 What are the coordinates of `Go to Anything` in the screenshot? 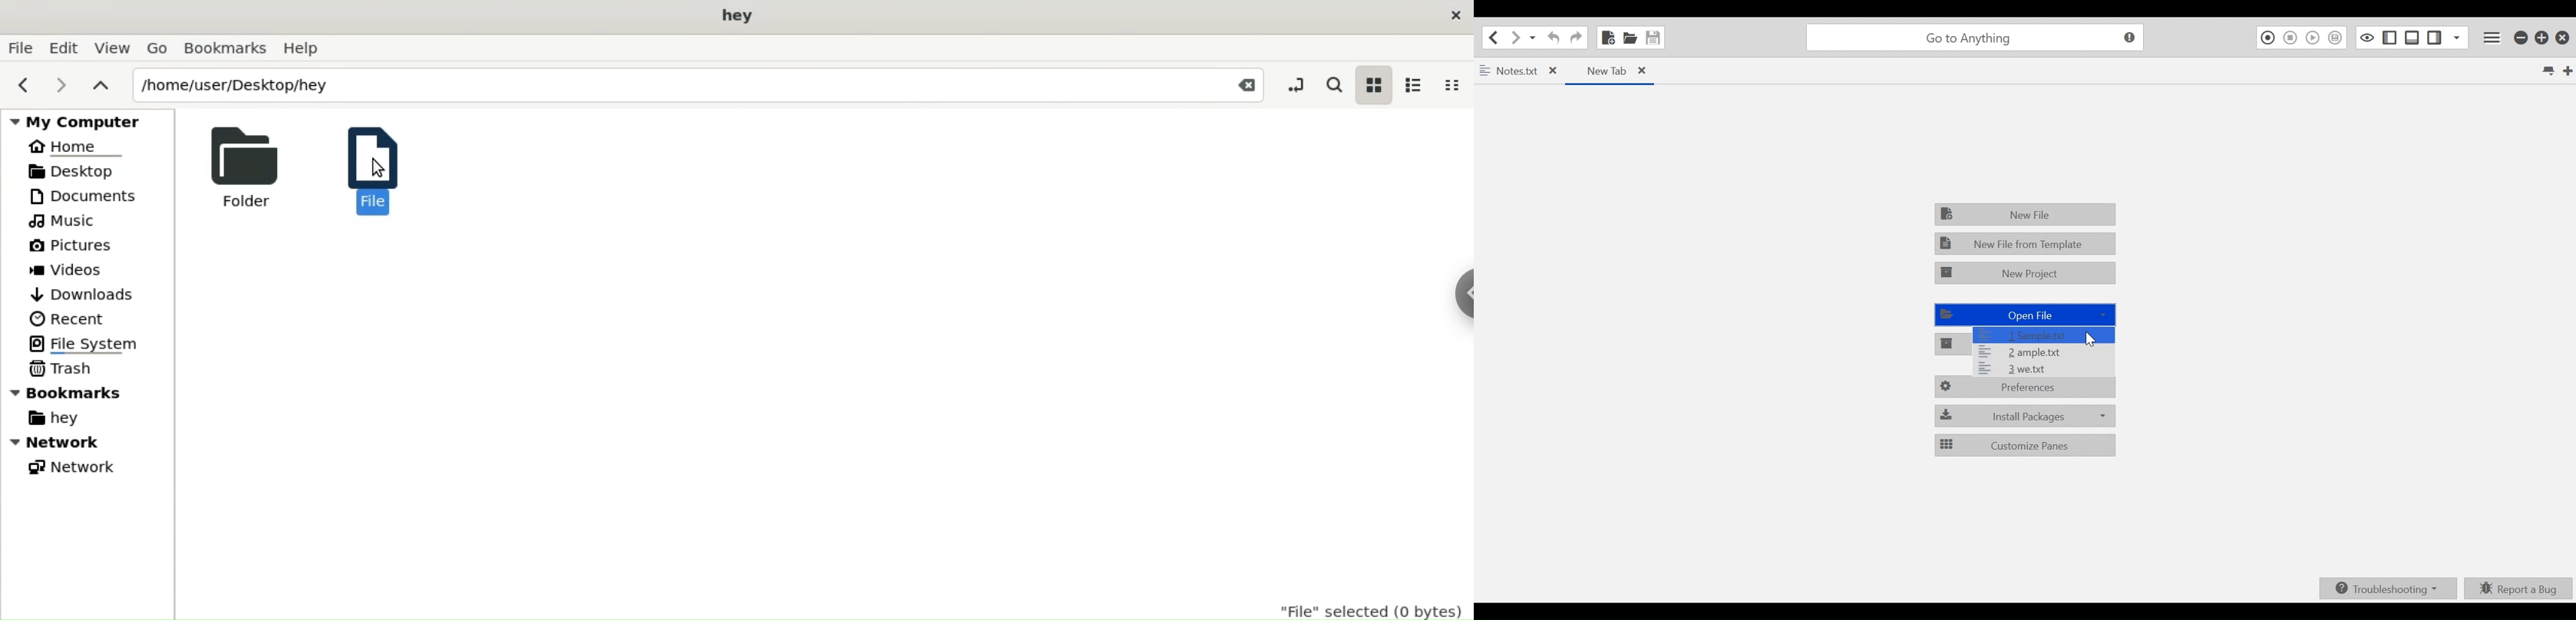 It's located at (1978, 38).